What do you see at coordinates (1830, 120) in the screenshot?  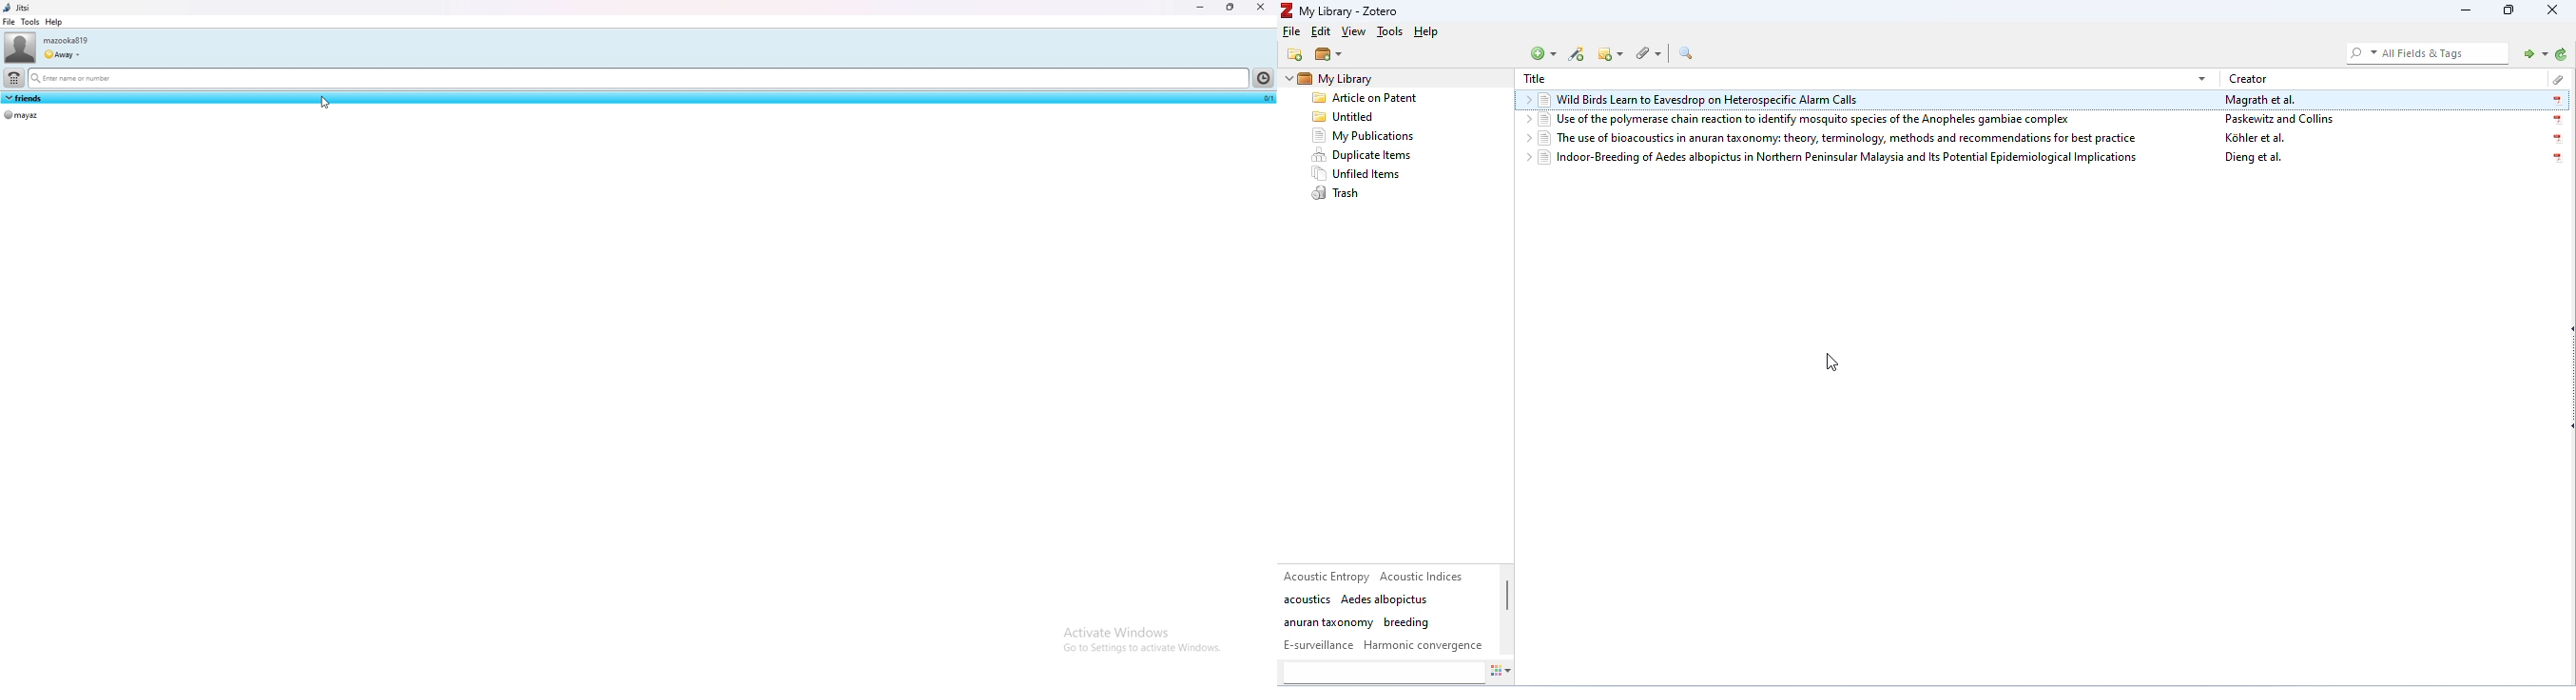 I see `Use of the polymerase chain reaction to identify mosquito species of the Anopheles gambiae complex` at bounding box center [1830, 120].